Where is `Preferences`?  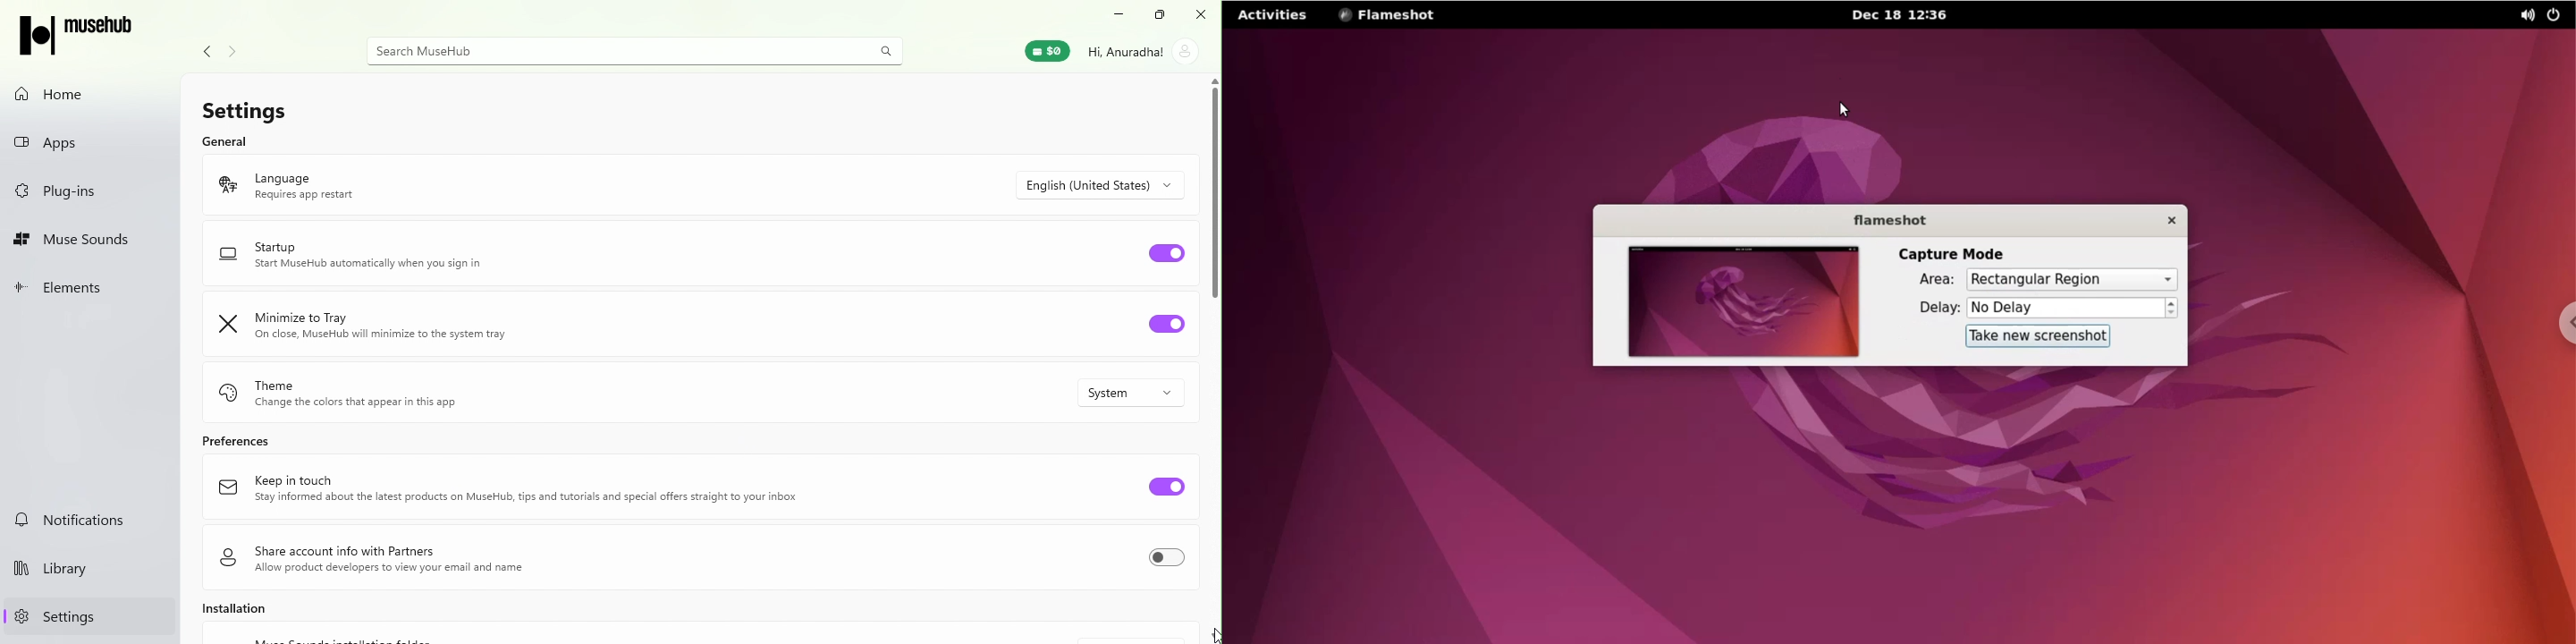 Preferences is located at coordinates (243, 445).